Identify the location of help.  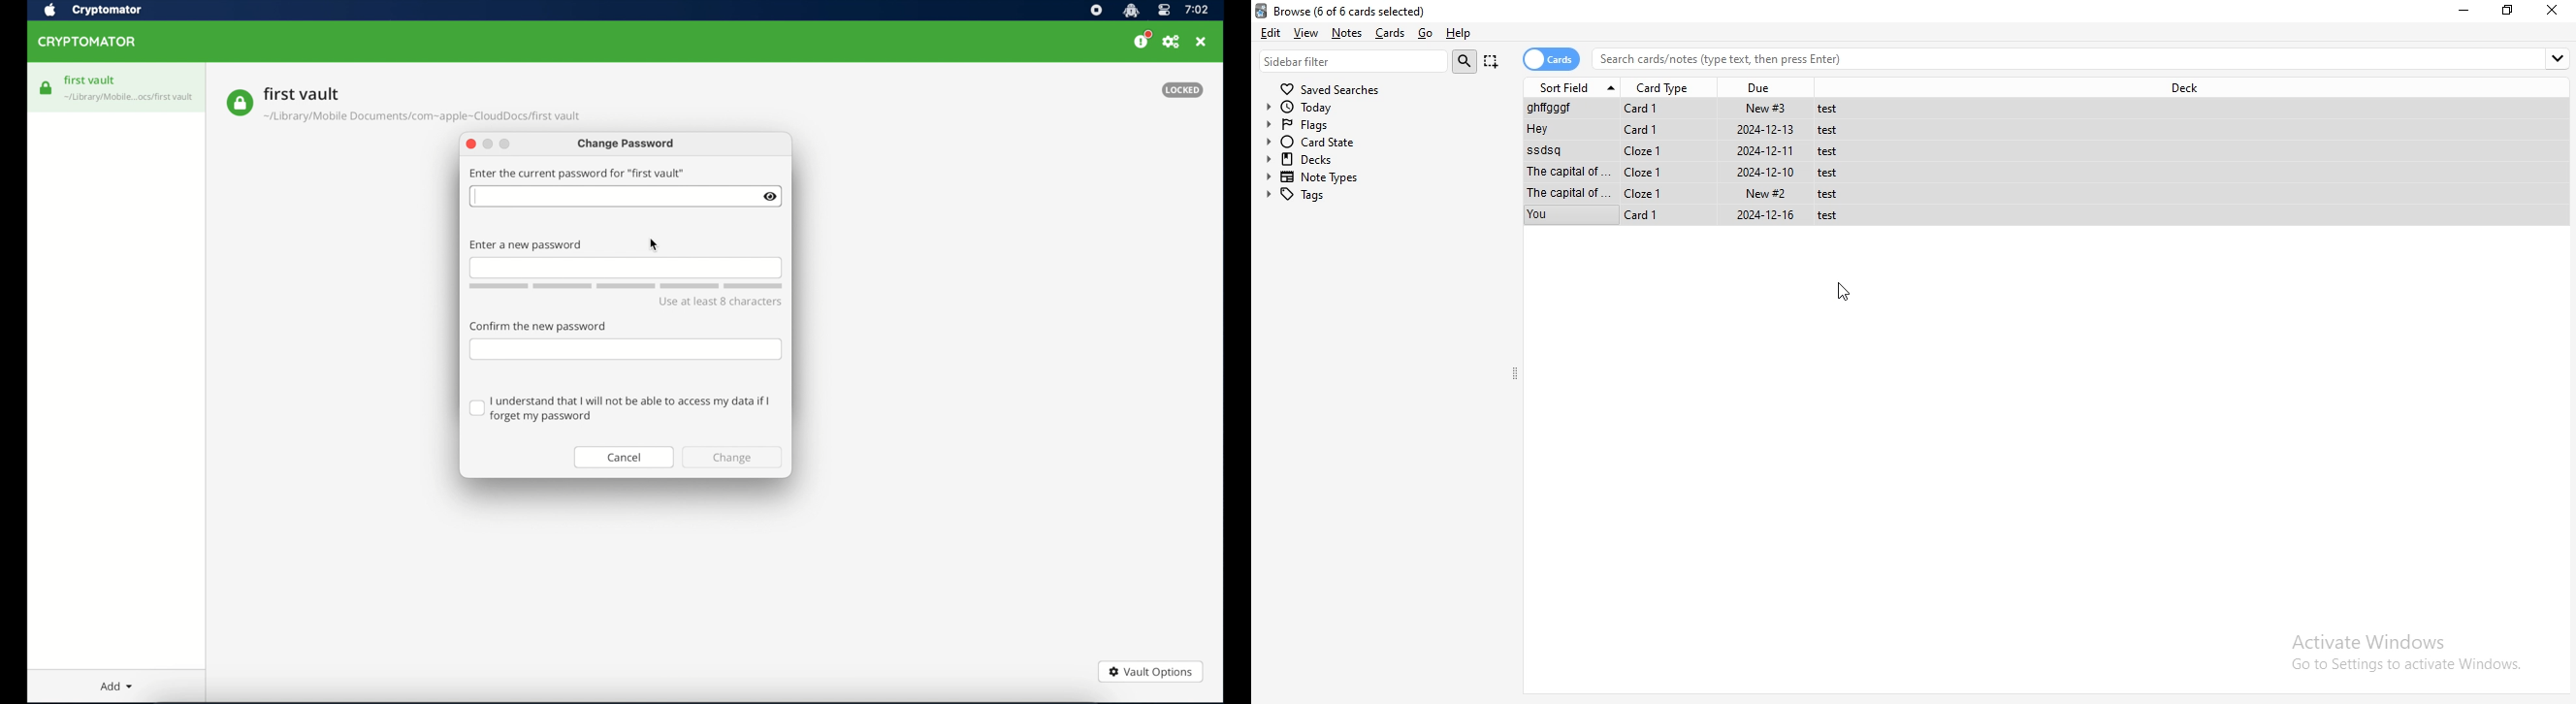
(1464, 35).